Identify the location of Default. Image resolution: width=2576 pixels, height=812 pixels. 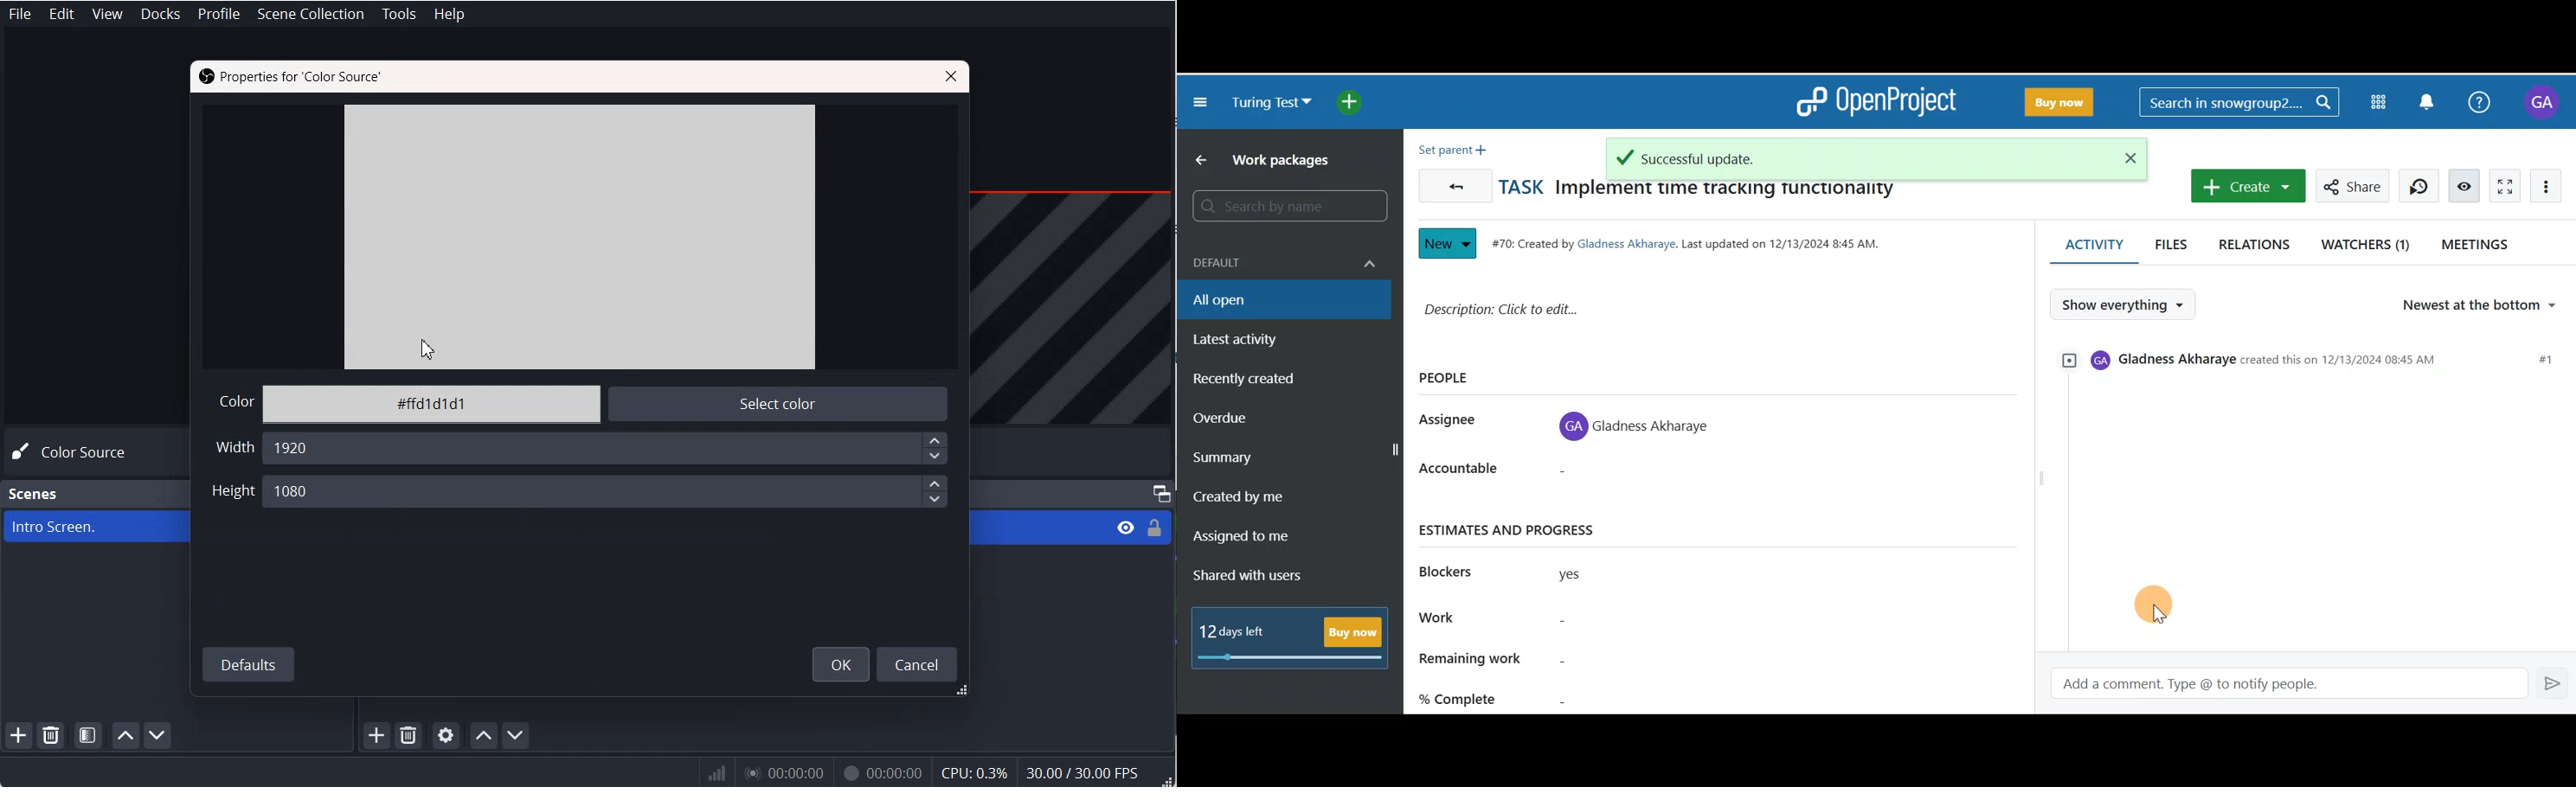
(248, 663).